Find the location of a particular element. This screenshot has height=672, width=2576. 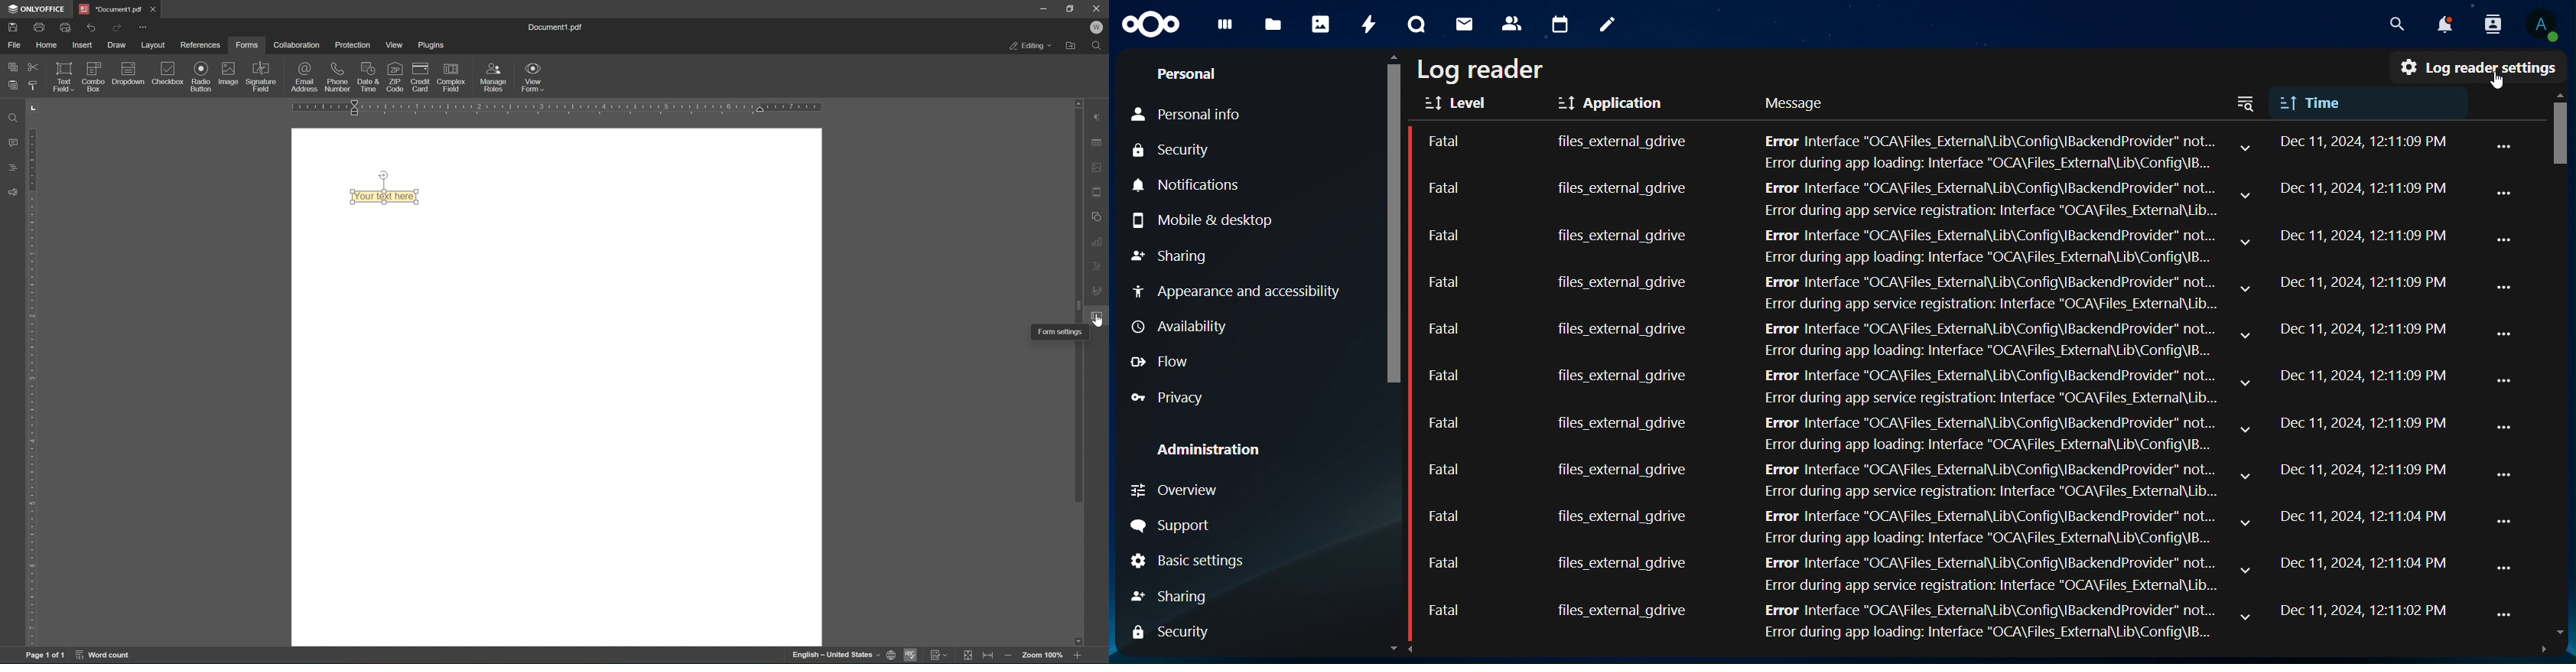

zoom out is located at coordinates (1009, 657).